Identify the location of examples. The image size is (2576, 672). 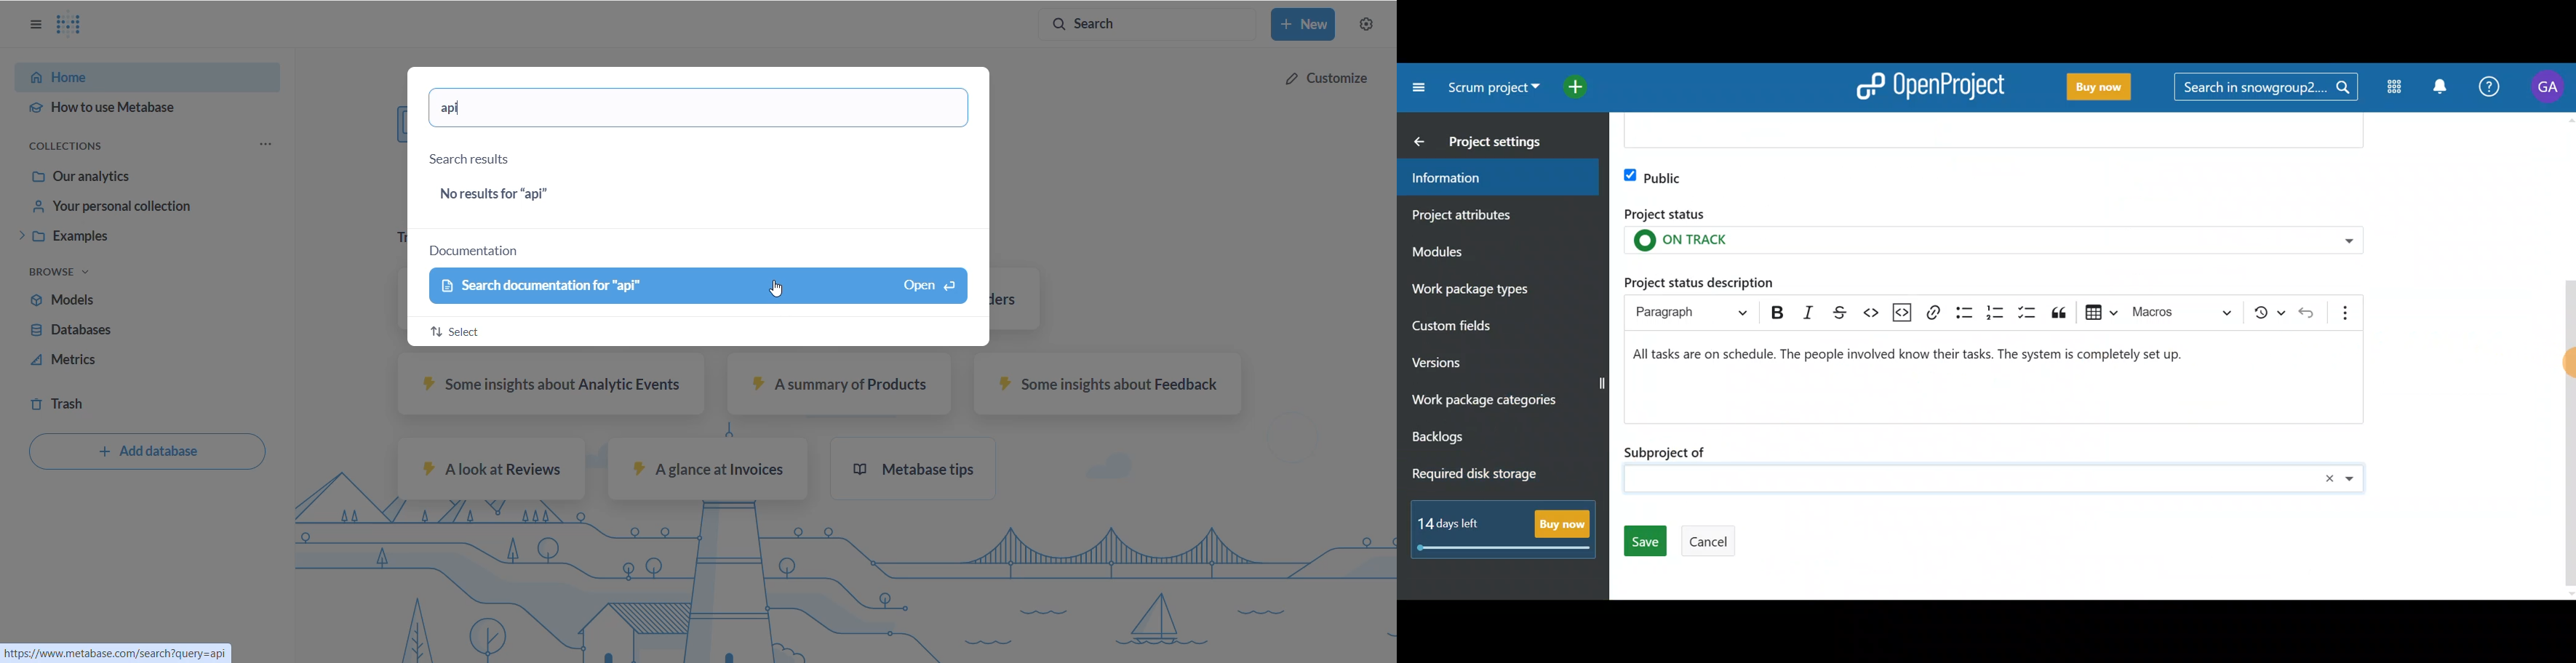
(123, 238).